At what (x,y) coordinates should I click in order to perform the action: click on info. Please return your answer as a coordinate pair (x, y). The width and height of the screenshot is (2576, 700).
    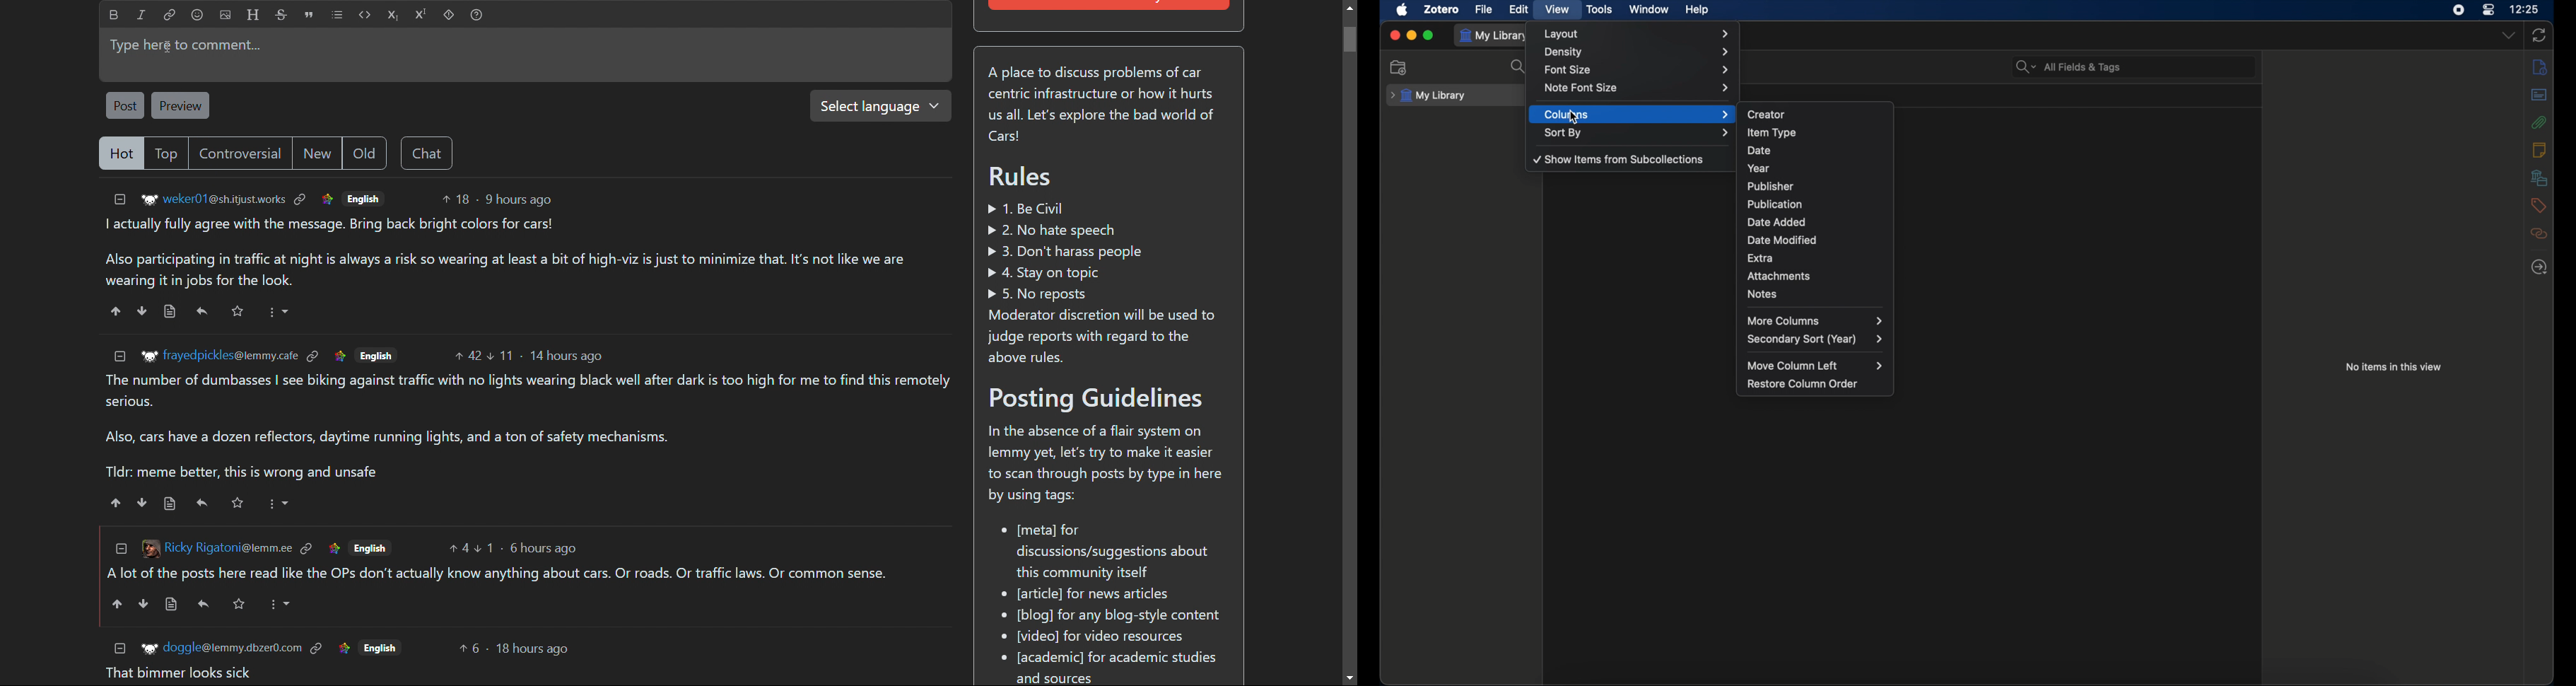
    Looking at the image, I should click on (2539, 67).